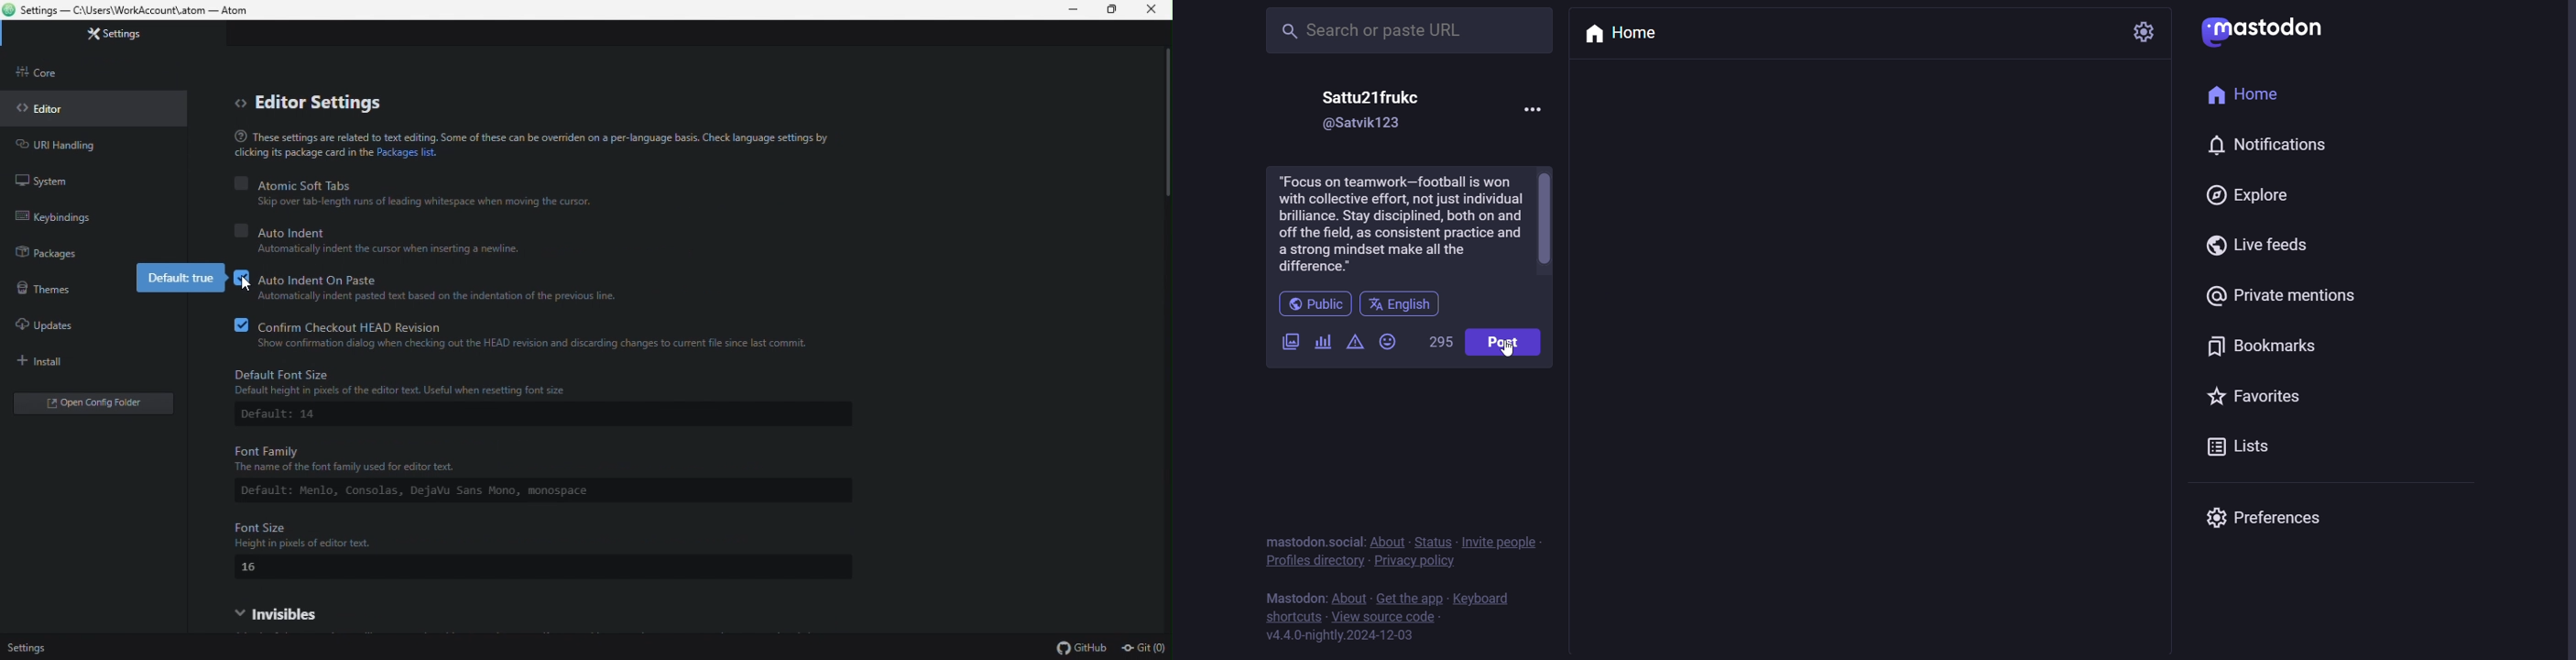 The image size is (2576, 672). What do you see at coordinates (138, 11) in the screenshot?
I see `Settings — C\Users\WorkAccount\.atom — Atom` at bounding box center [138, 11].